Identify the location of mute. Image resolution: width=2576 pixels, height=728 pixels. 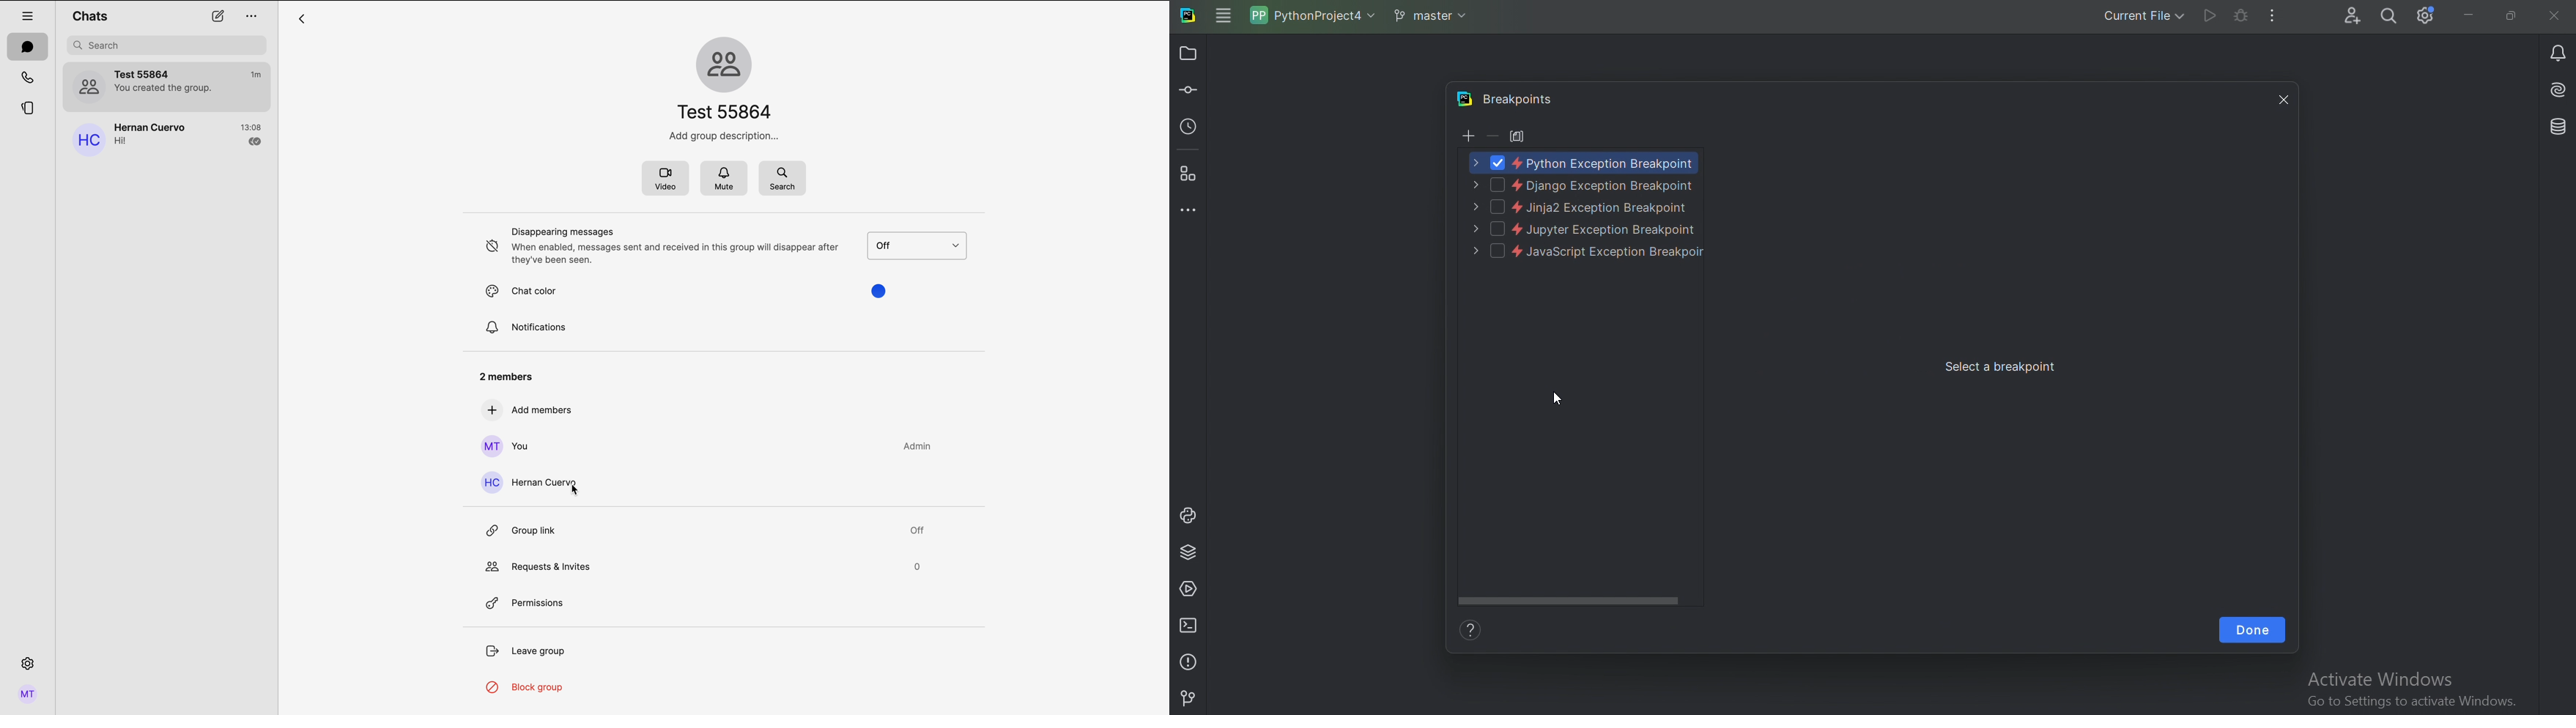
(724, 177).